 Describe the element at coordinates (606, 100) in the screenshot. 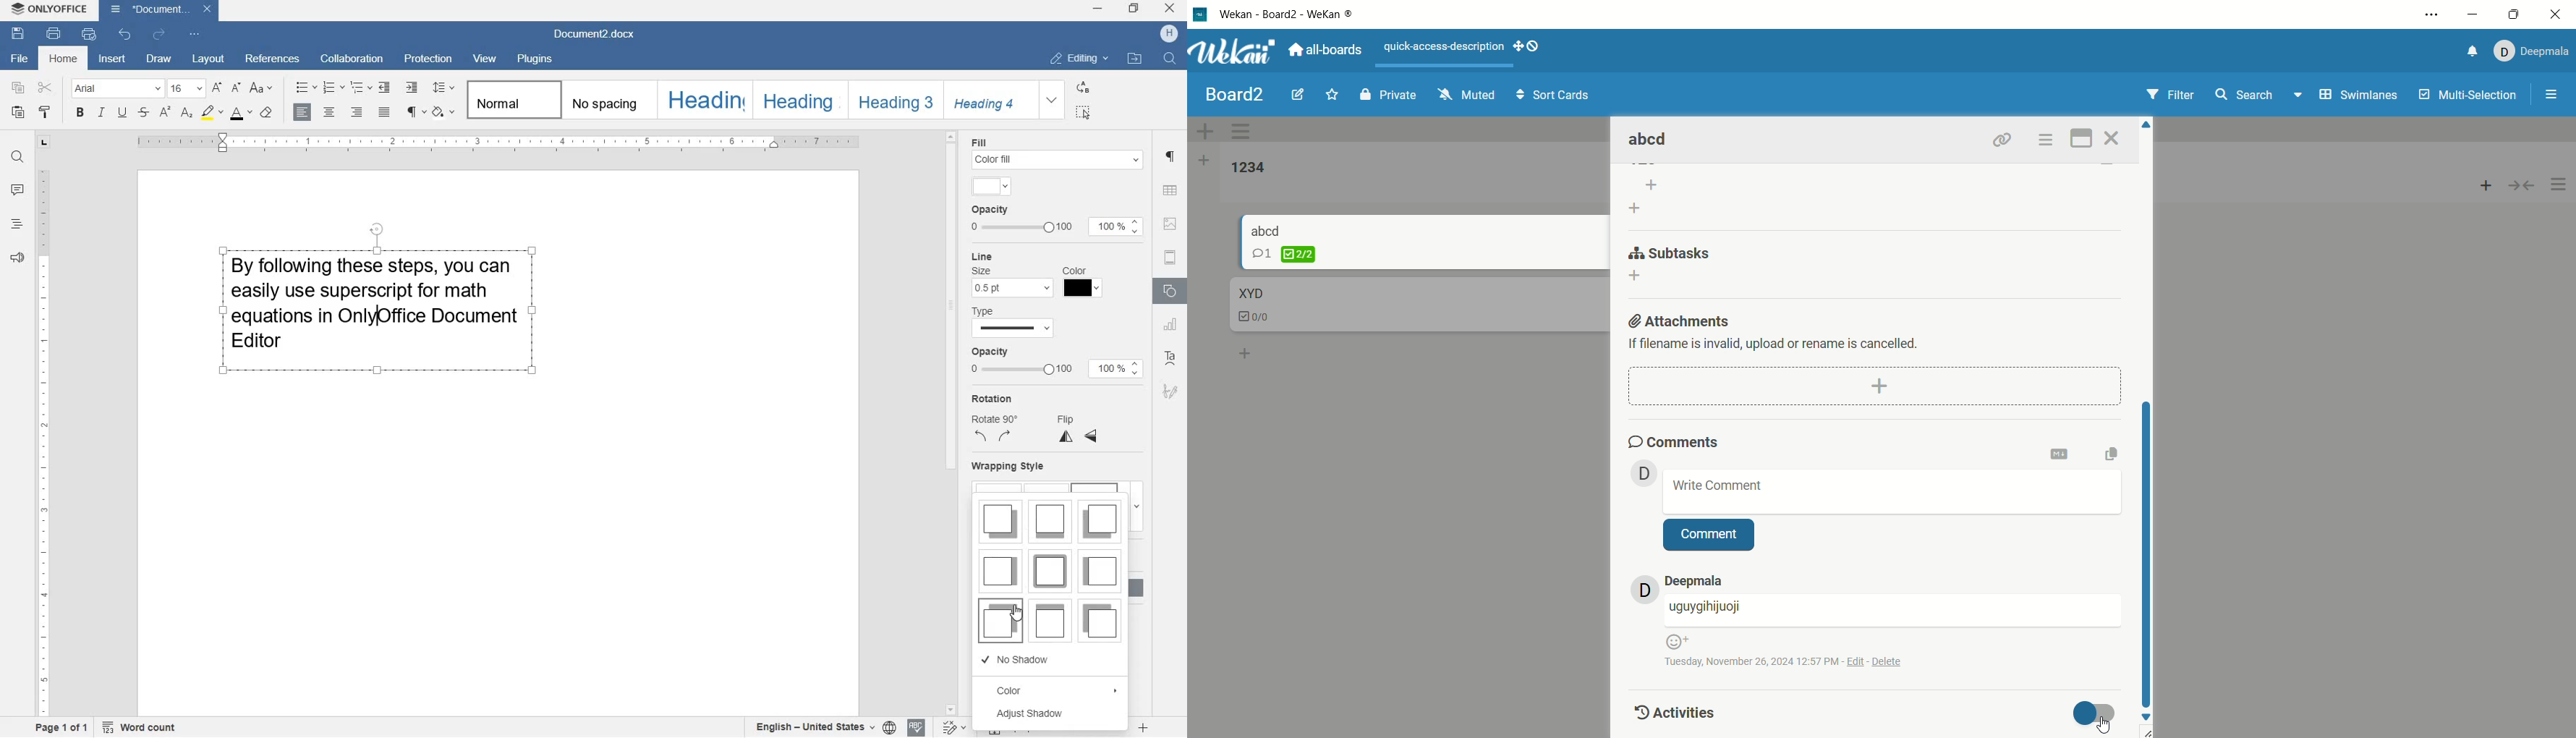

I see `No spacing` at that location.